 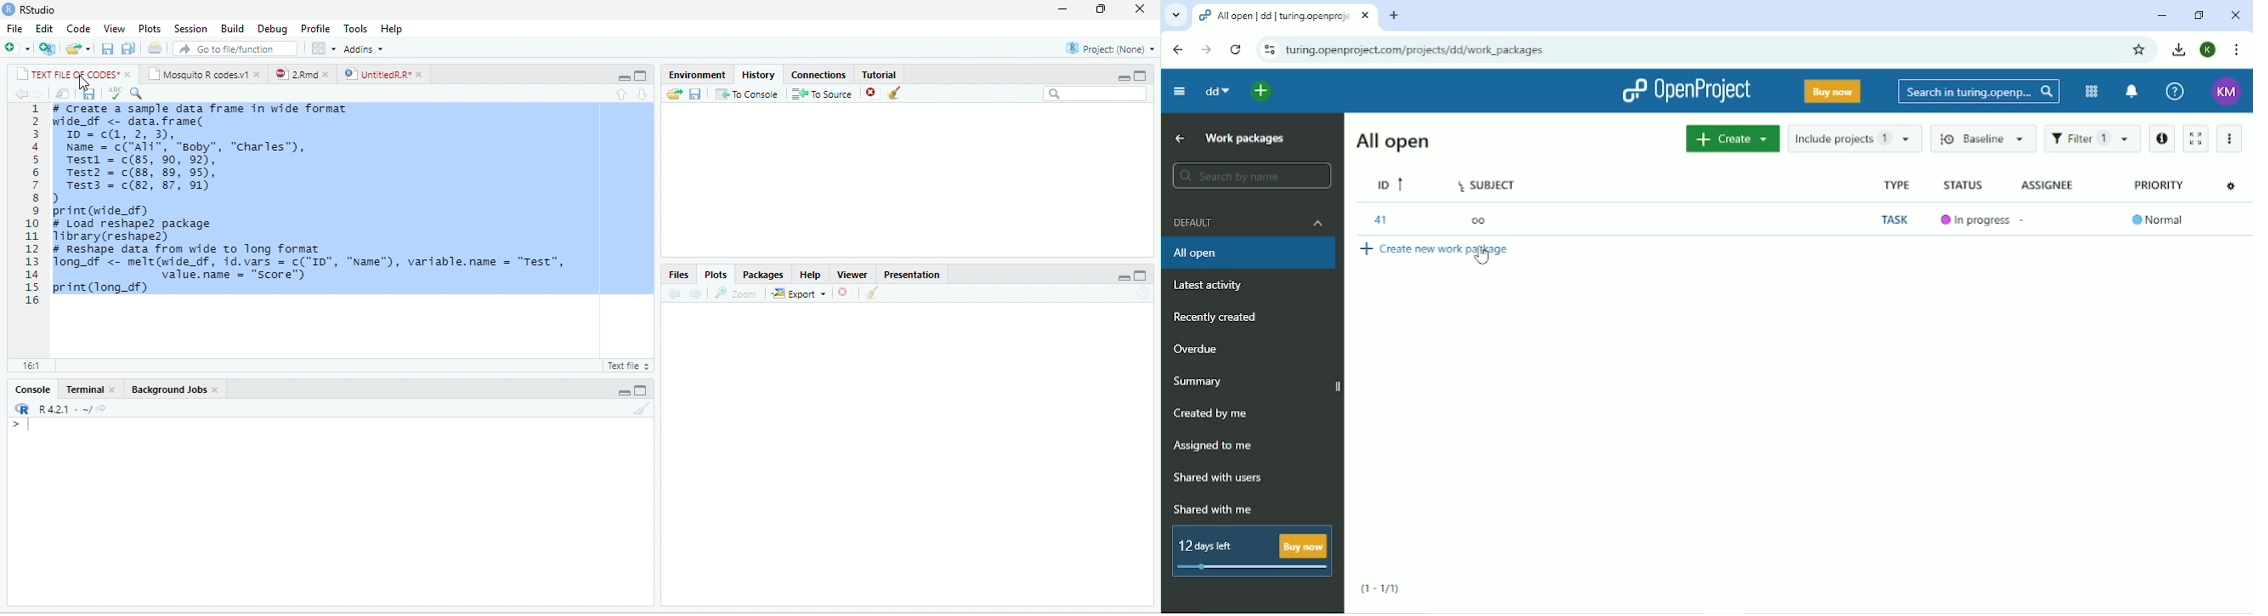 What do you see at coordinates (1893, 186) in the screenshot?
I see `Type` at bounding box center [1893, 186].